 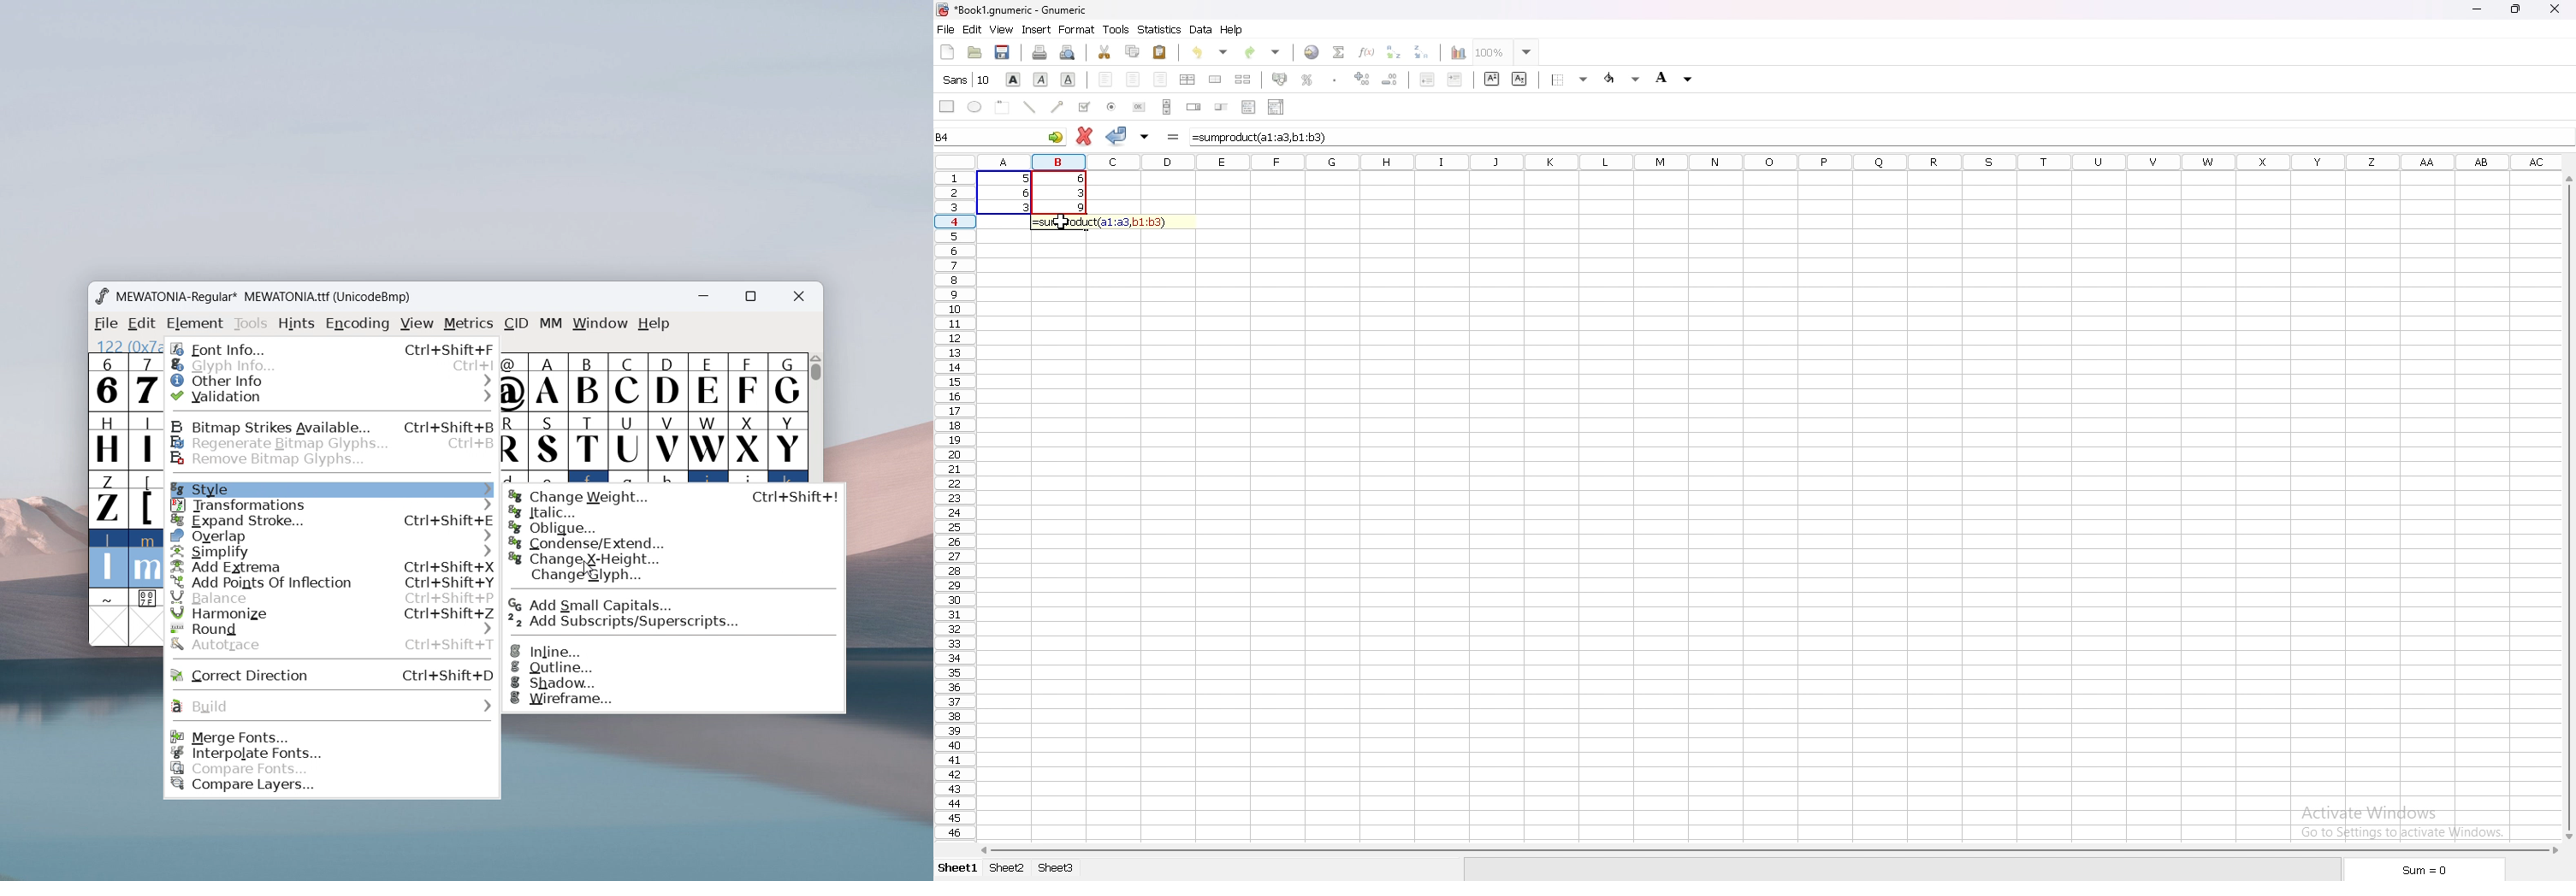 What do you see at coordinates (1200, 30) in the screenshot?
I see `data` at bounding box center [1200, 30].